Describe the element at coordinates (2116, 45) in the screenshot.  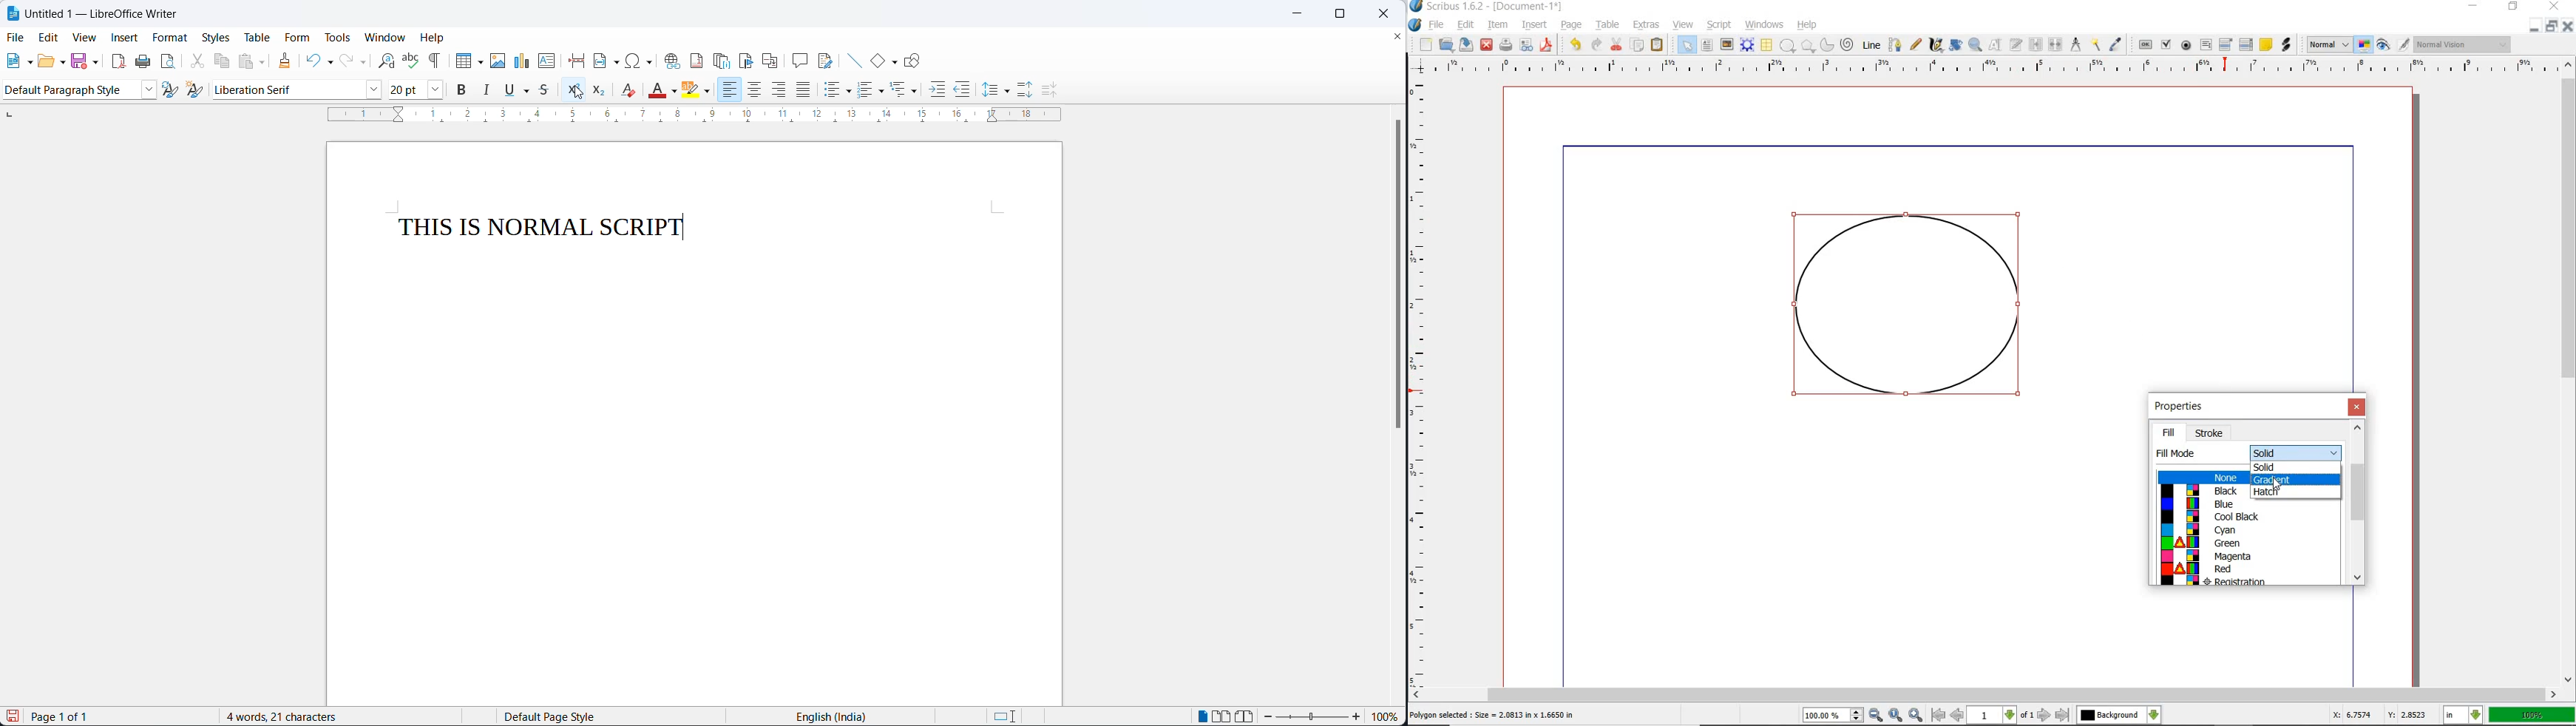
I see `EYE DROPPER` at that location.